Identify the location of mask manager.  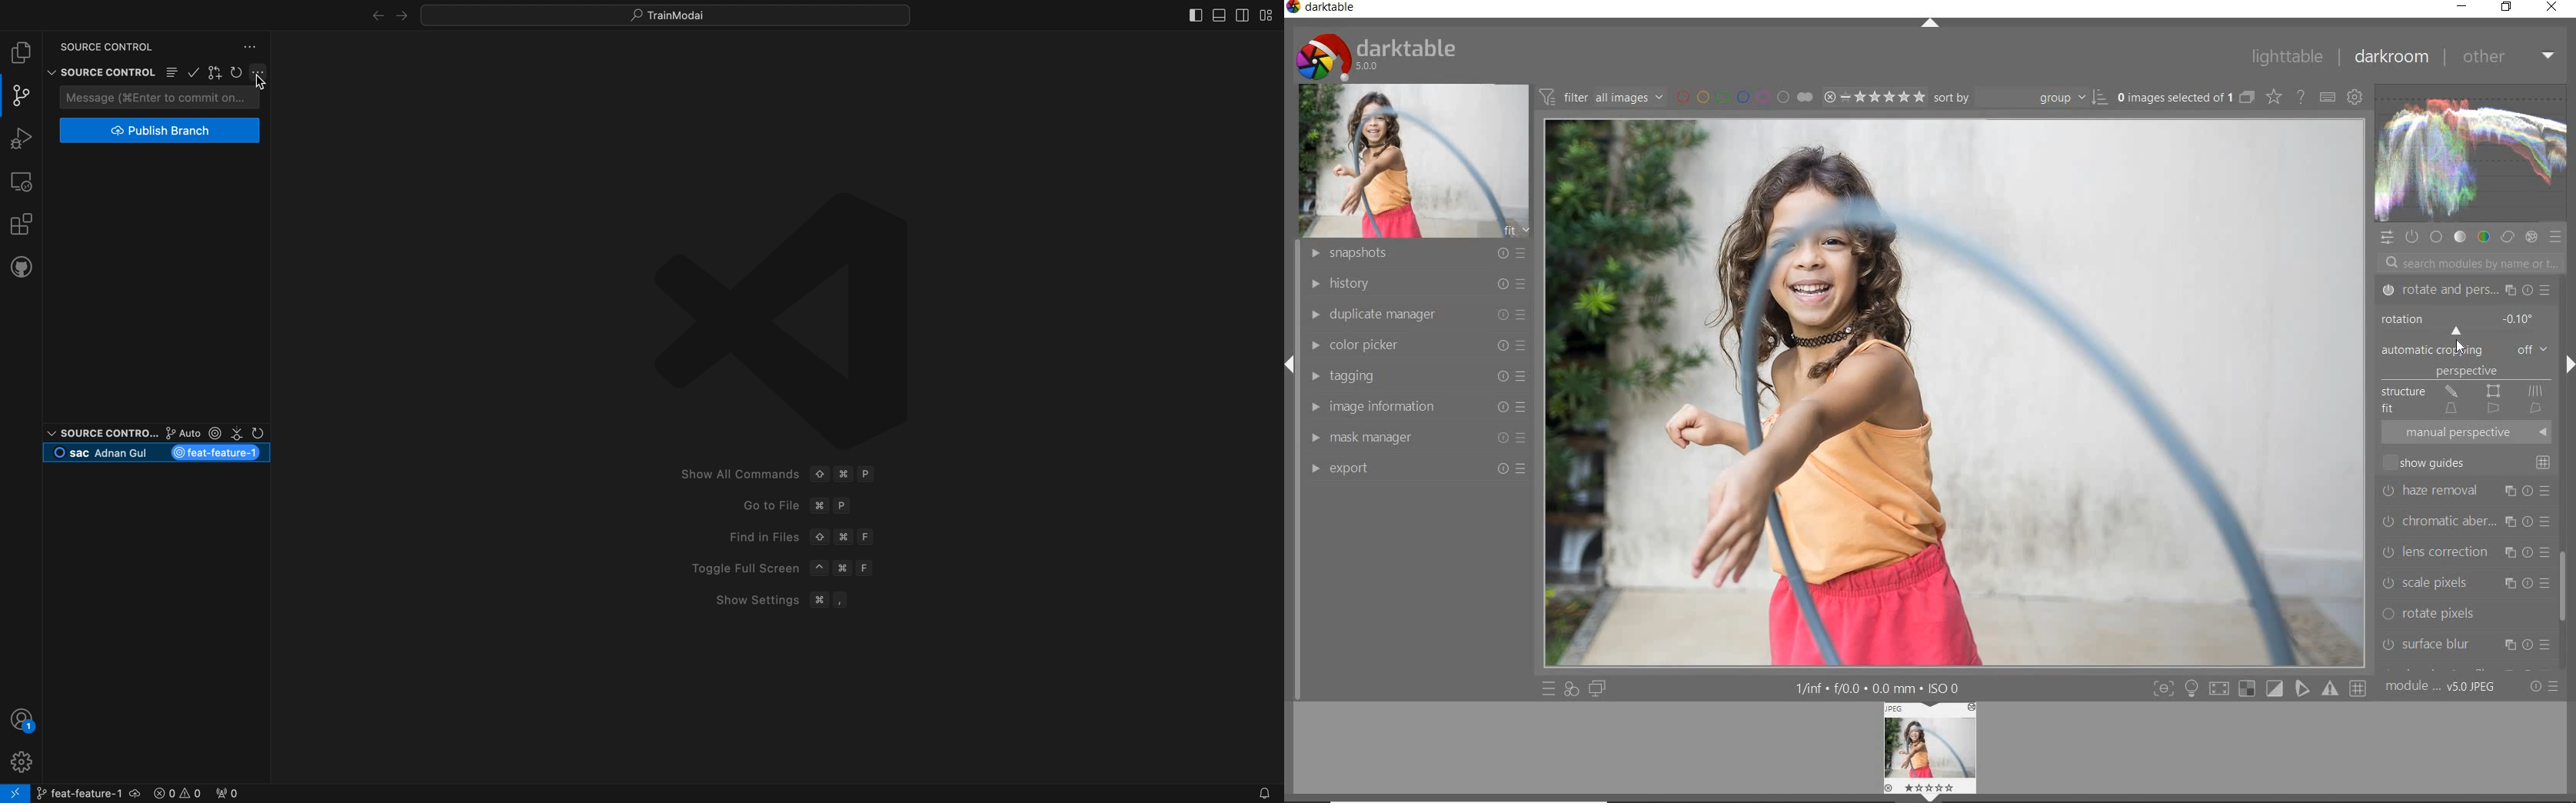
(1416, 438).